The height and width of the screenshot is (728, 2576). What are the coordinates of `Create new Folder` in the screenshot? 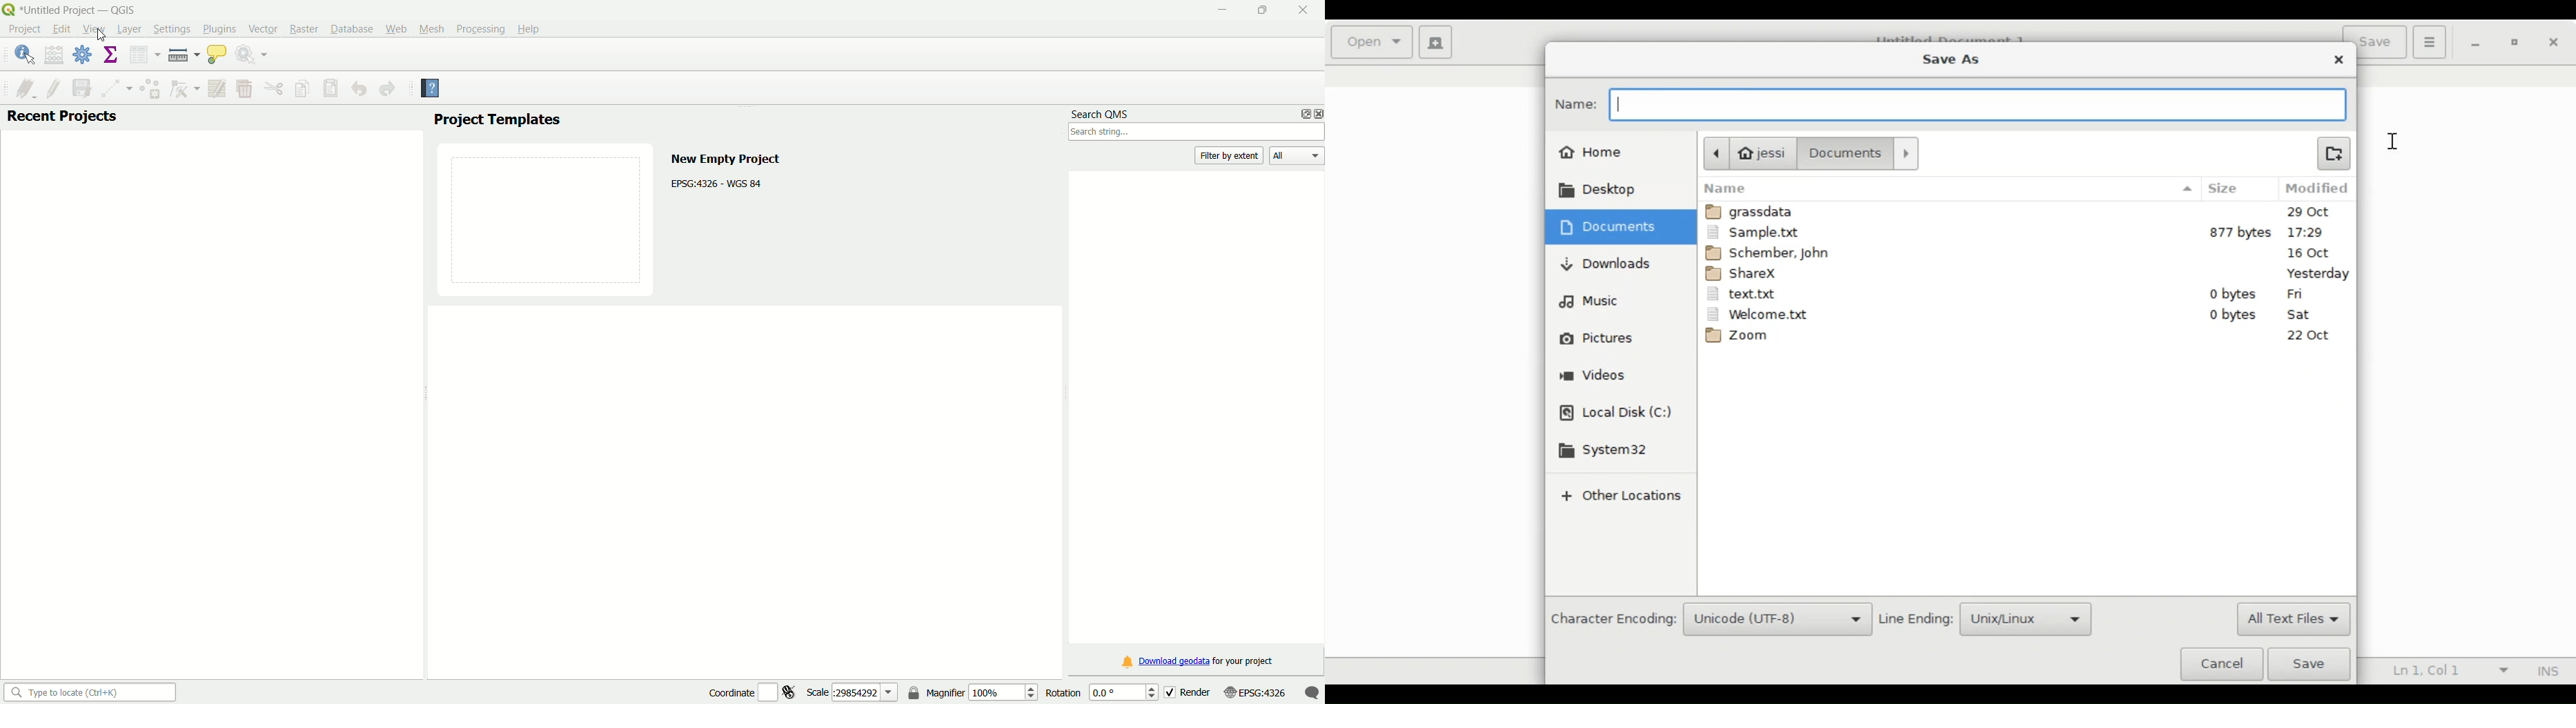 It's located at (2333, 152).